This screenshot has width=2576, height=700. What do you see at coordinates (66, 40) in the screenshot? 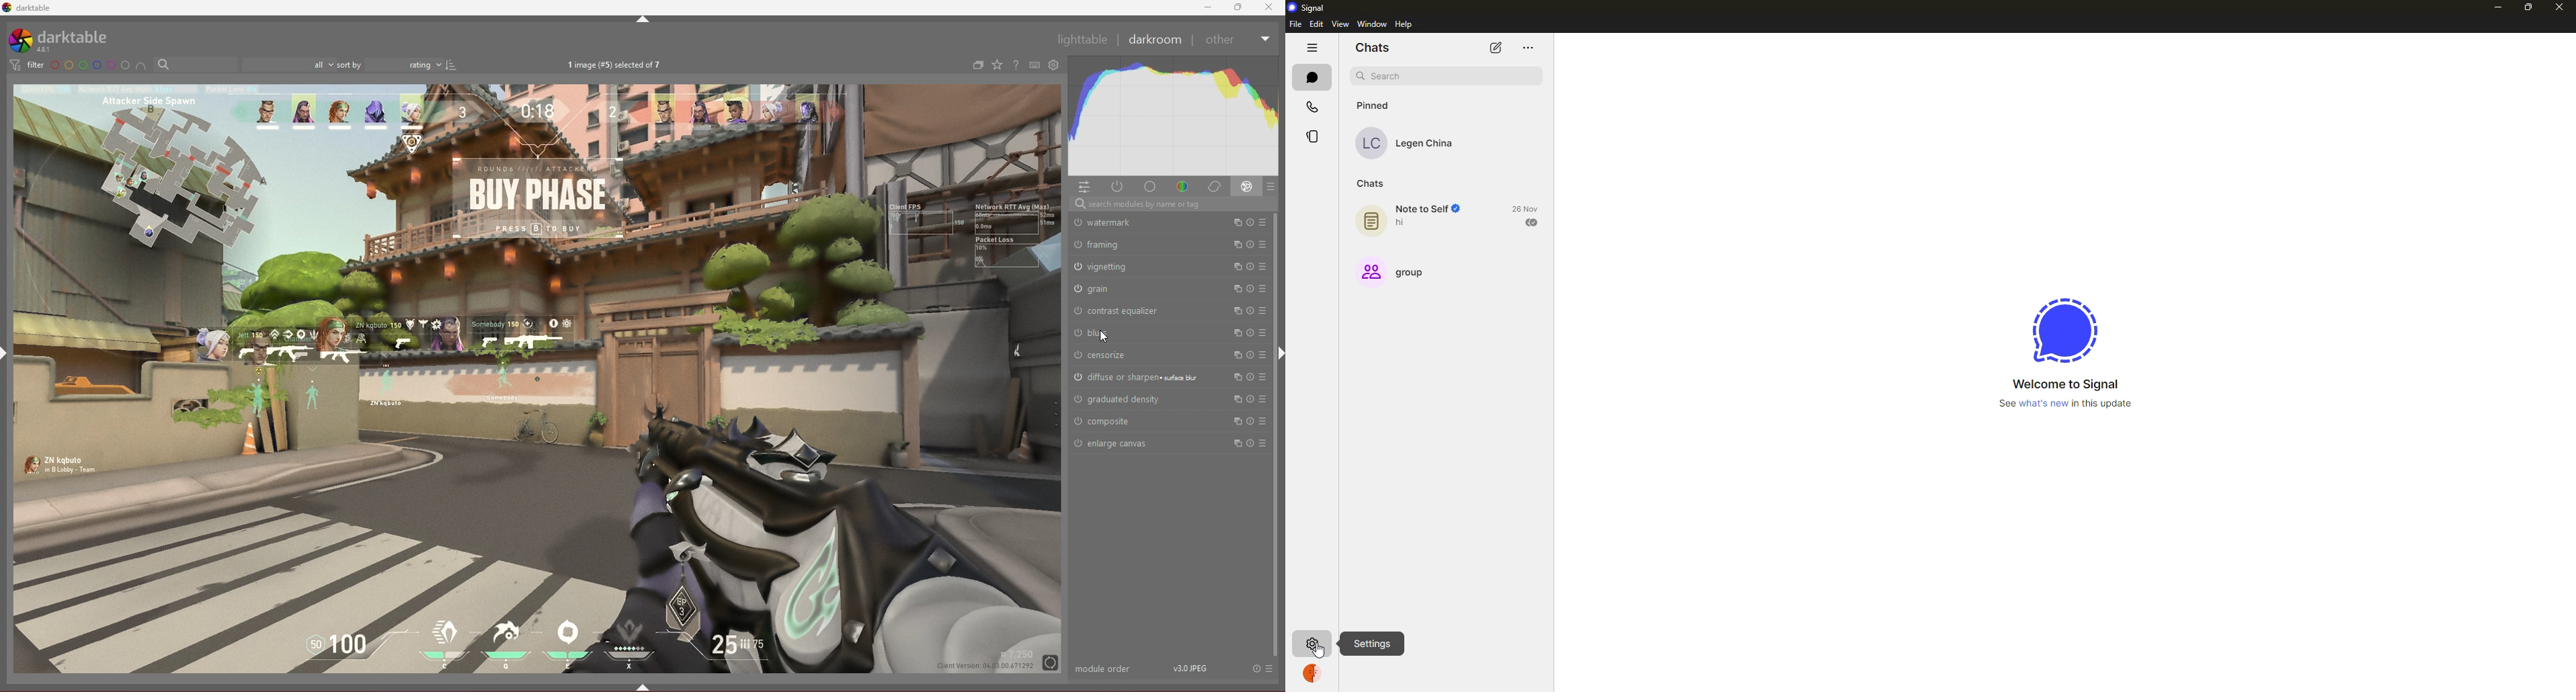
I see `darktable` at bounding box center [66, 40].